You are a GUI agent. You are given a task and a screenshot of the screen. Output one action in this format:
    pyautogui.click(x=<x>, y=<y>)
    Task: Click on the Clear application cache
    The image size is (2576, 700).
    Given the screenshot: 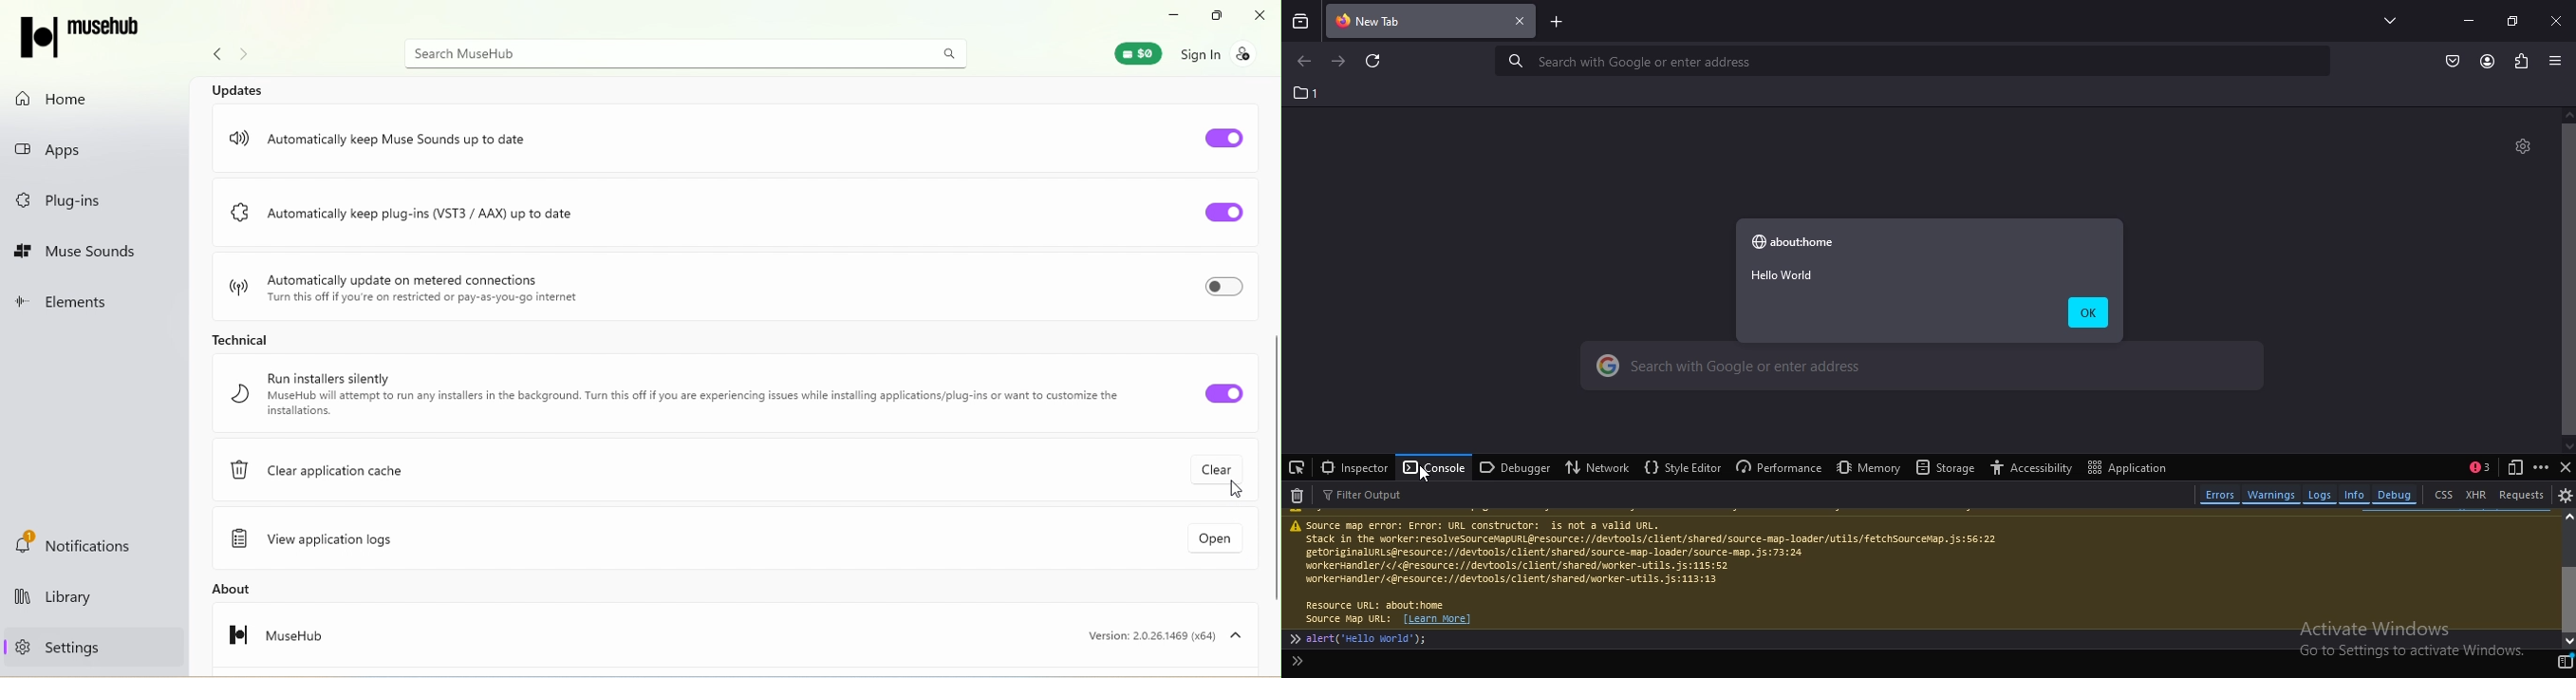 What is the action you would take?
    pyautogui.click(x=330, y=475)
    